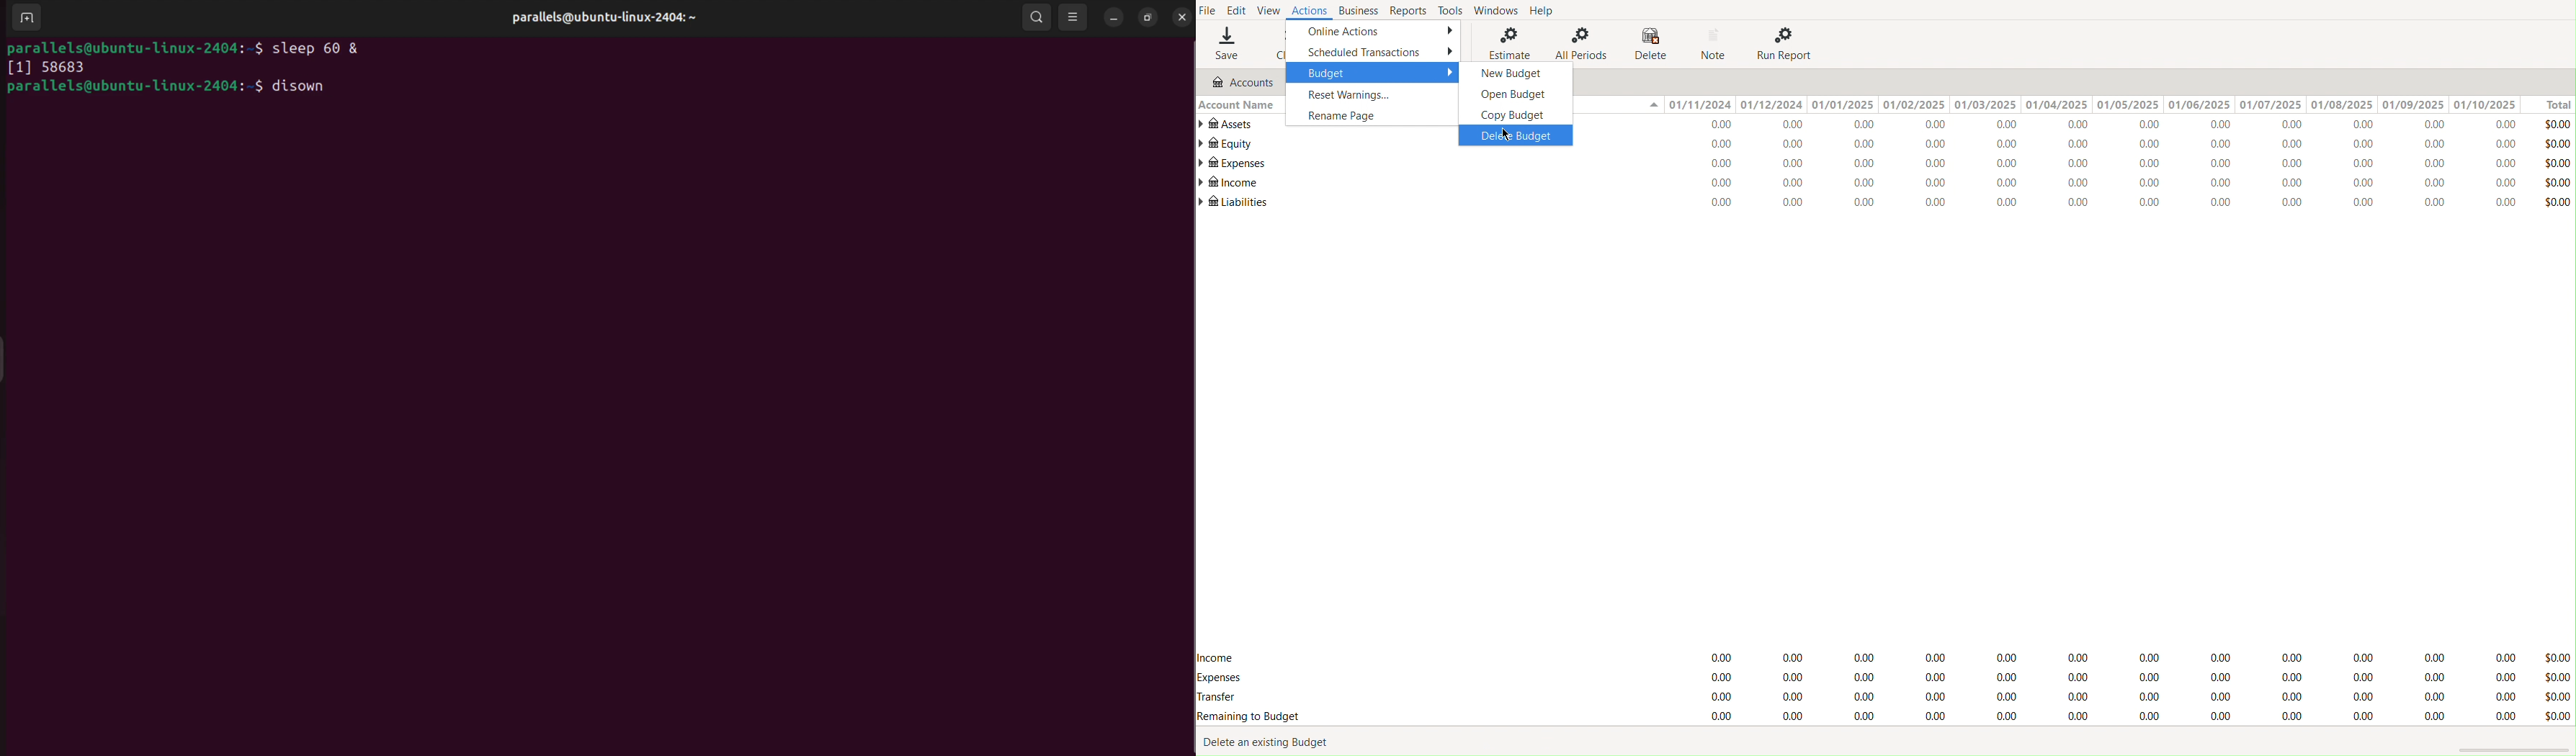  What do you see at coordinates (2558, 161) in the screenshot?
I see `Total Values` at bounding box center [2558, 161].